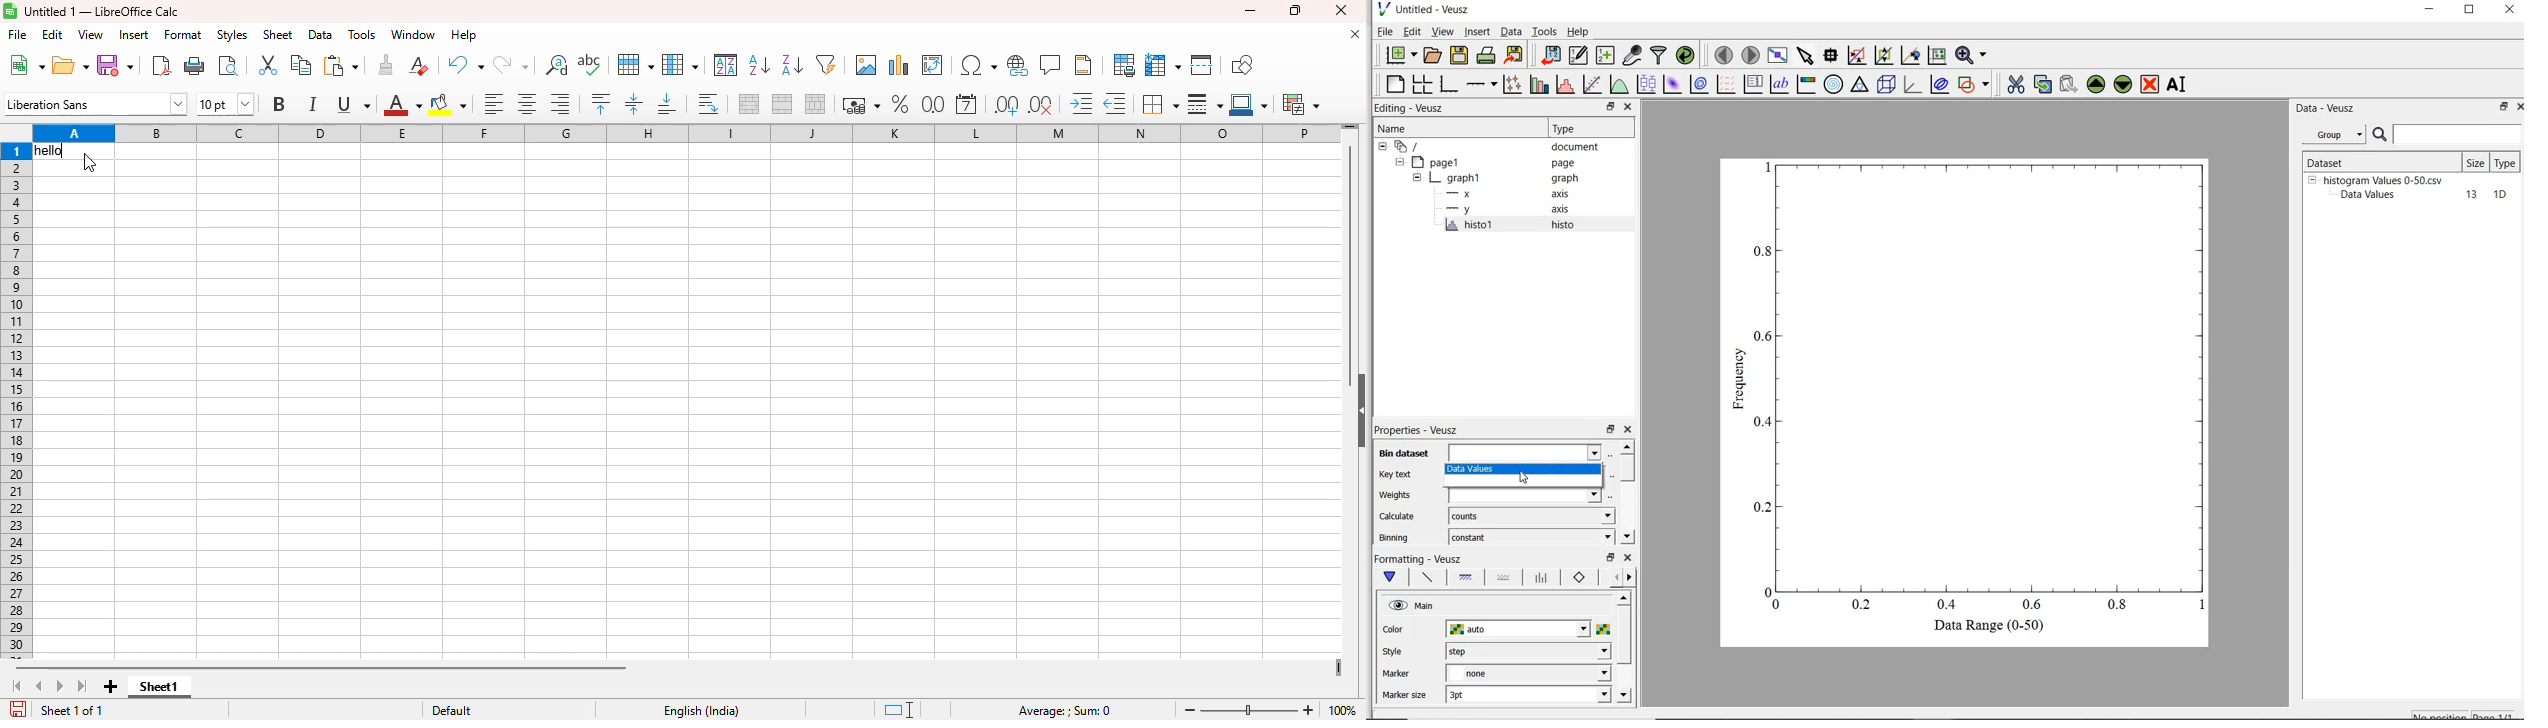  Describe the element at coordinates (1782, 83) in the screenshot. I see `text label` at that location.